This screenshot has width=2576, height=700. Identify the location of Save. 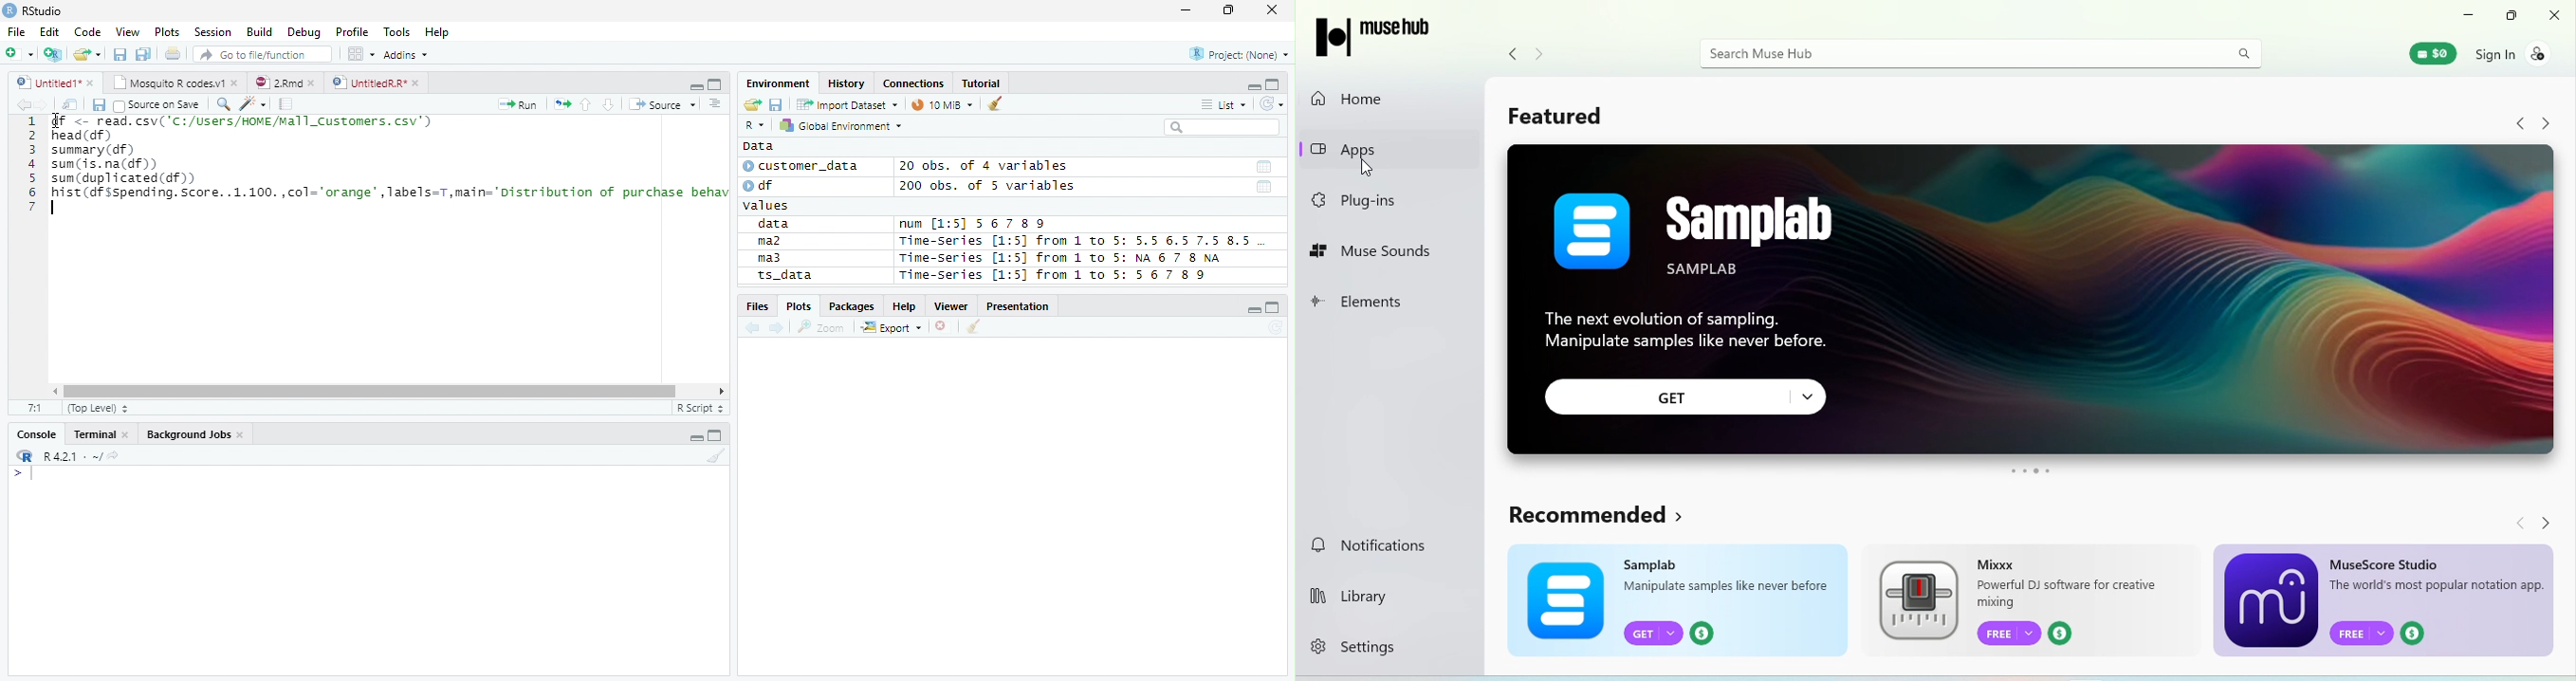
(98, 104).